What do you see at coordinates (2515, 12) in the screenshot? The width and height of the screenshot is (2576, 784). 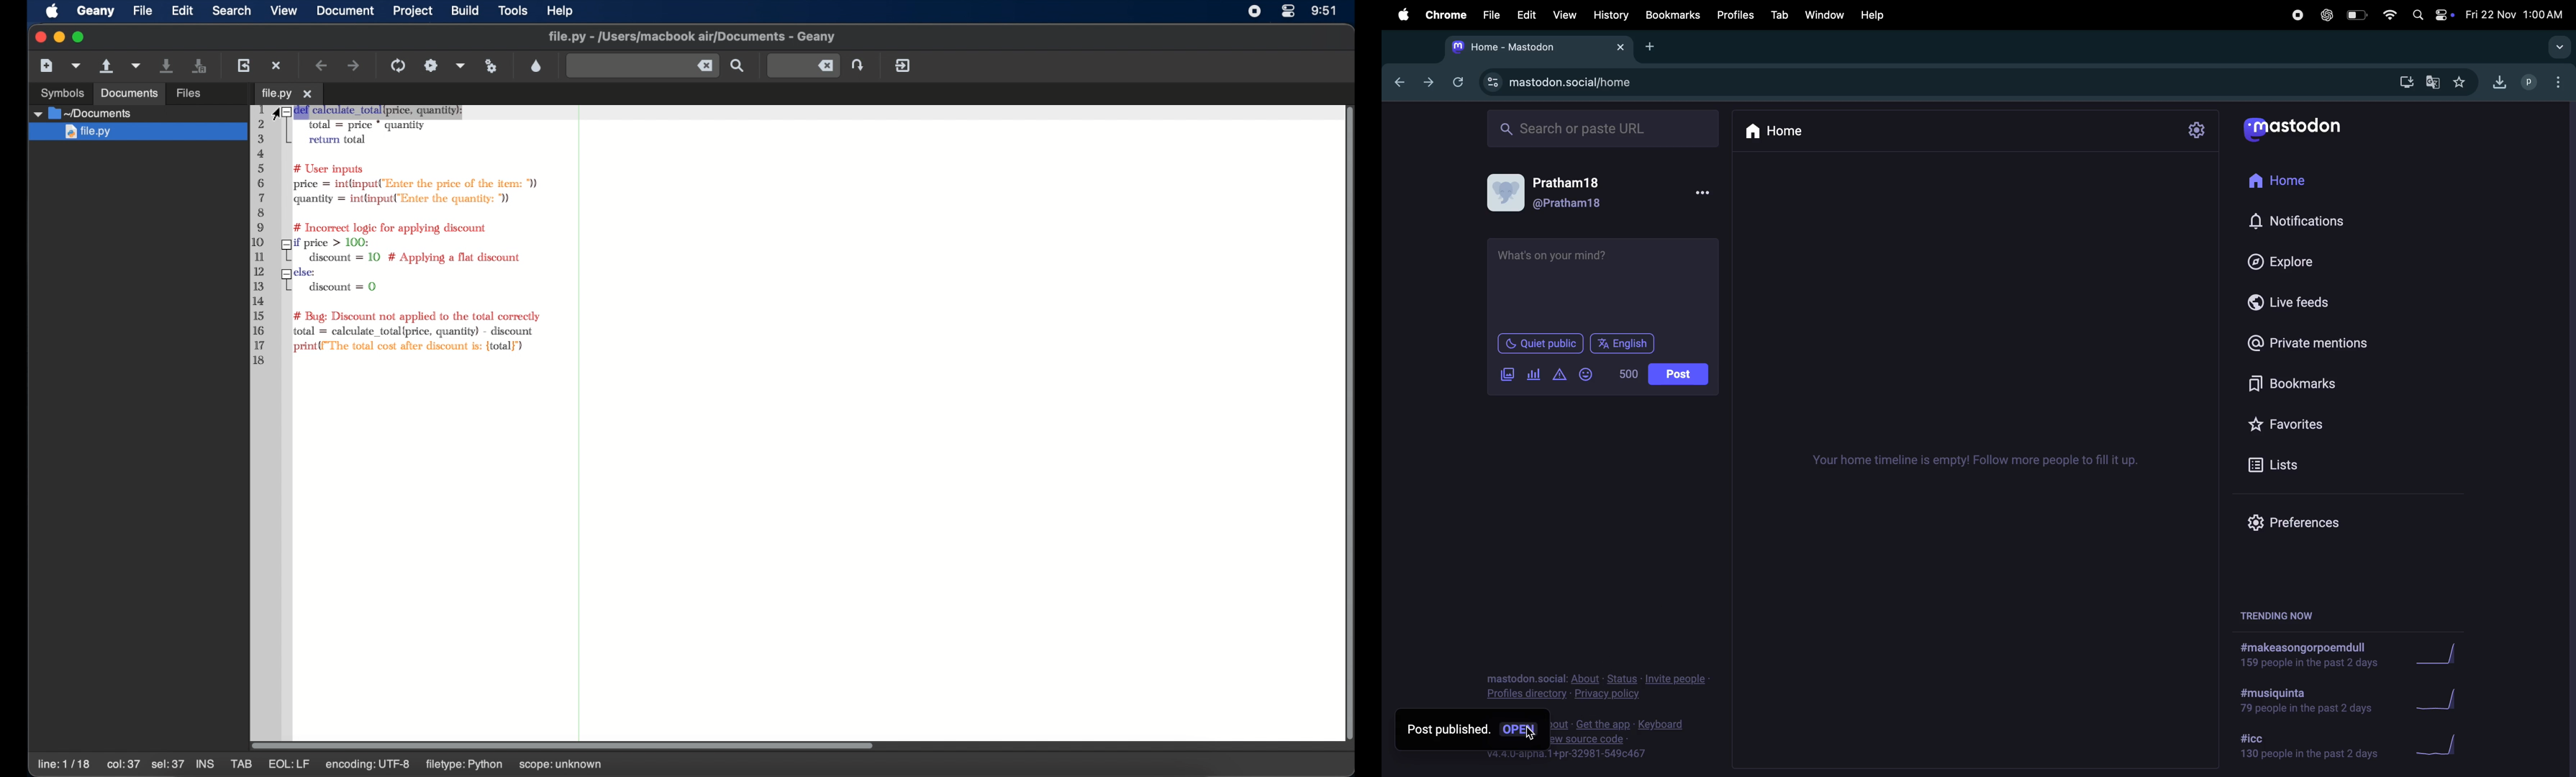 I see `date and time` at bounding box center [2515, 12].